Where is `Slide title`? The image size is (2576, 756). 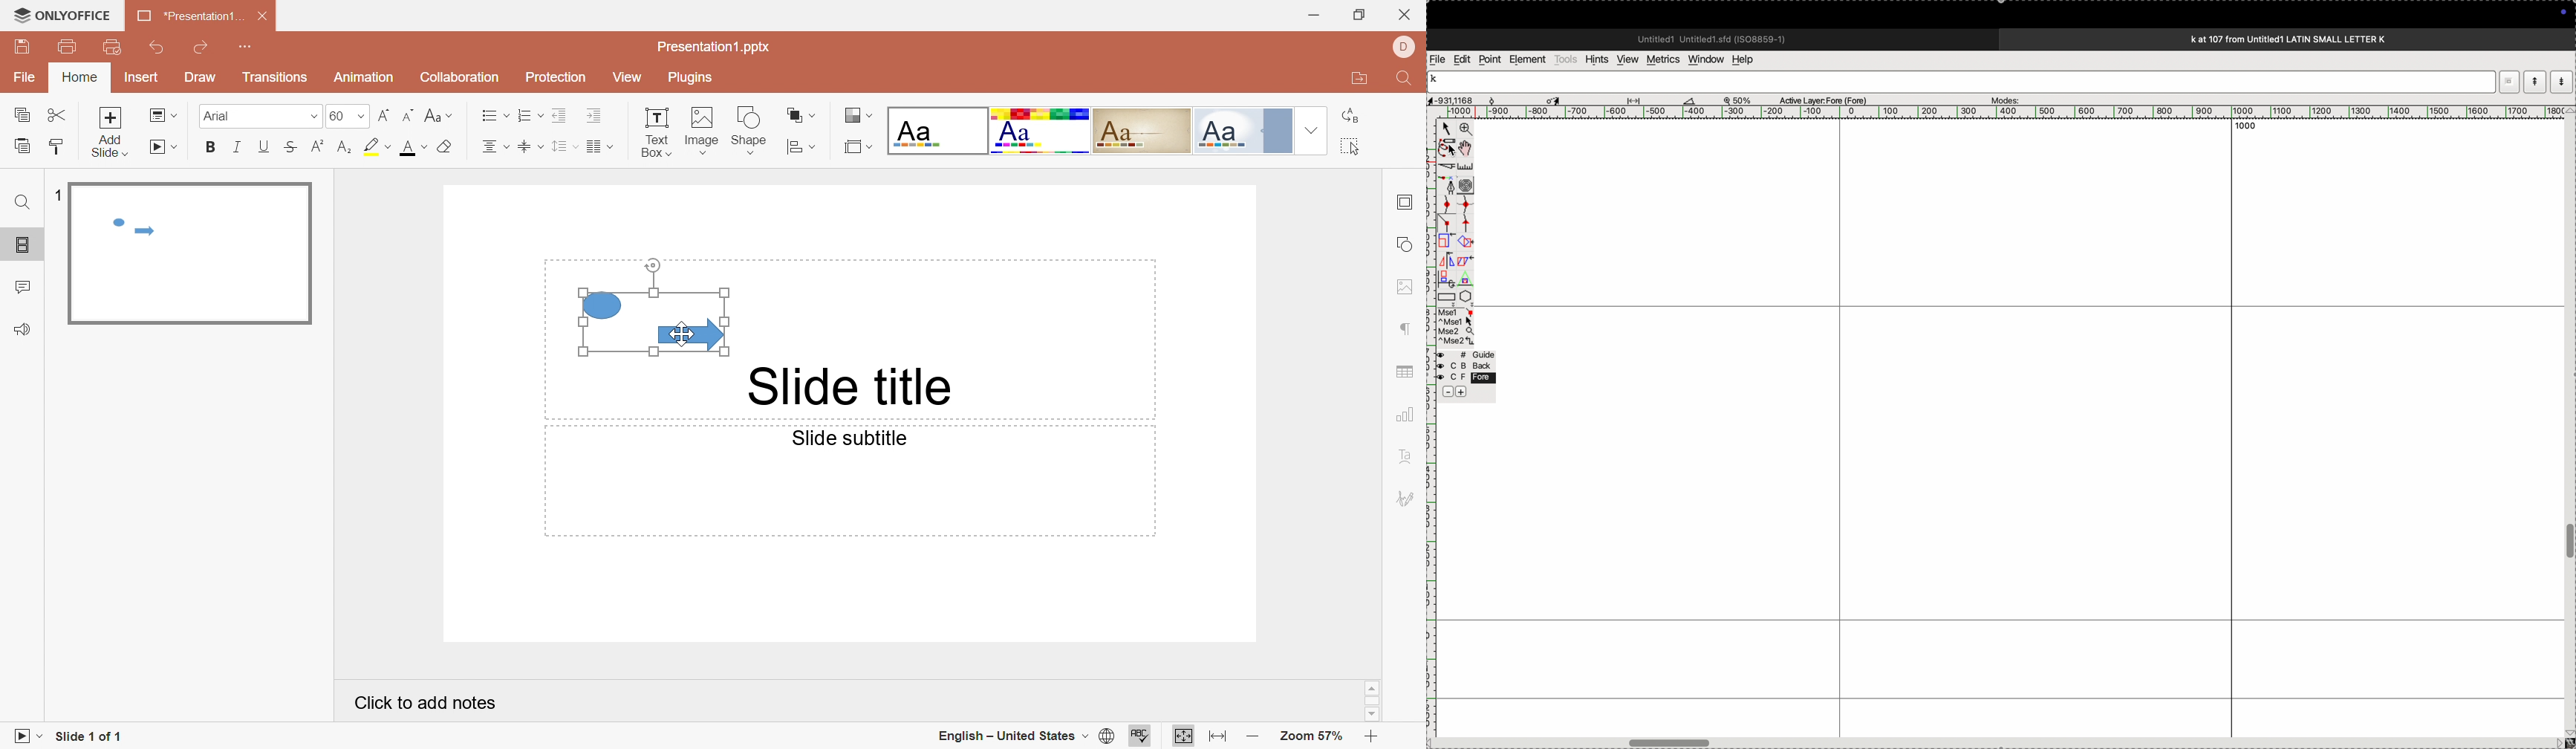
Slide title is located at coordinates (848, 387).